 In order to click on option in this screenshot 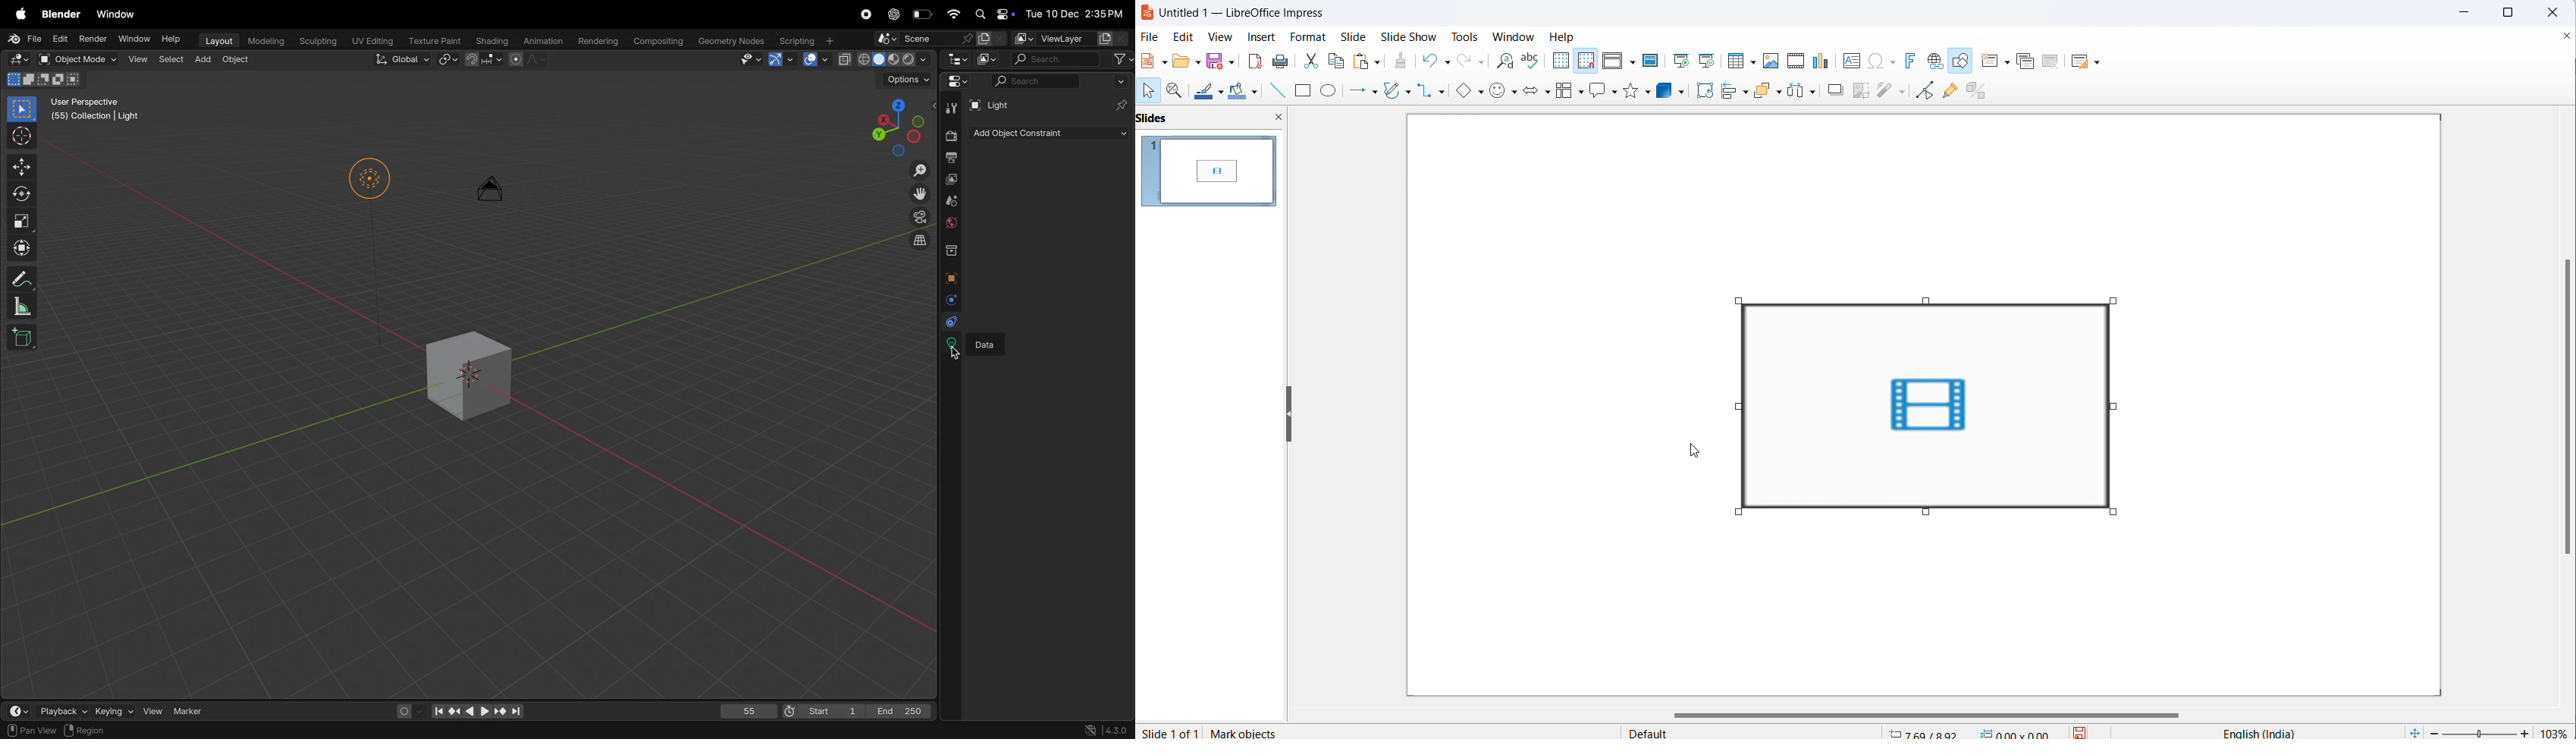, I will do `click(905, 79)`.